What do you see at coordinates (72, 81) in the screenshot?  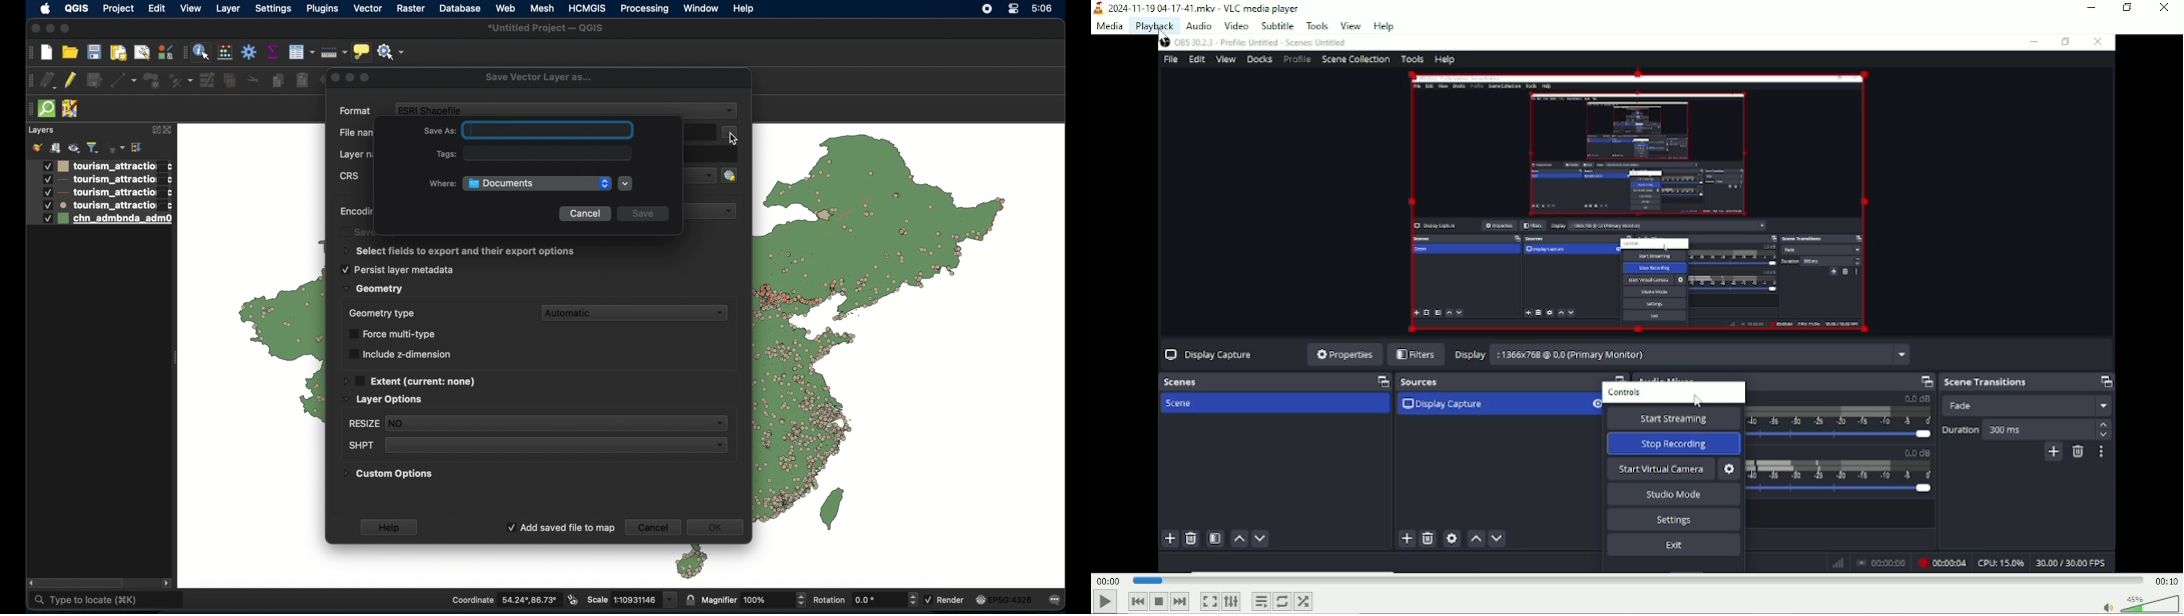 I see `toggle editing` at bounding box center [72, 81].